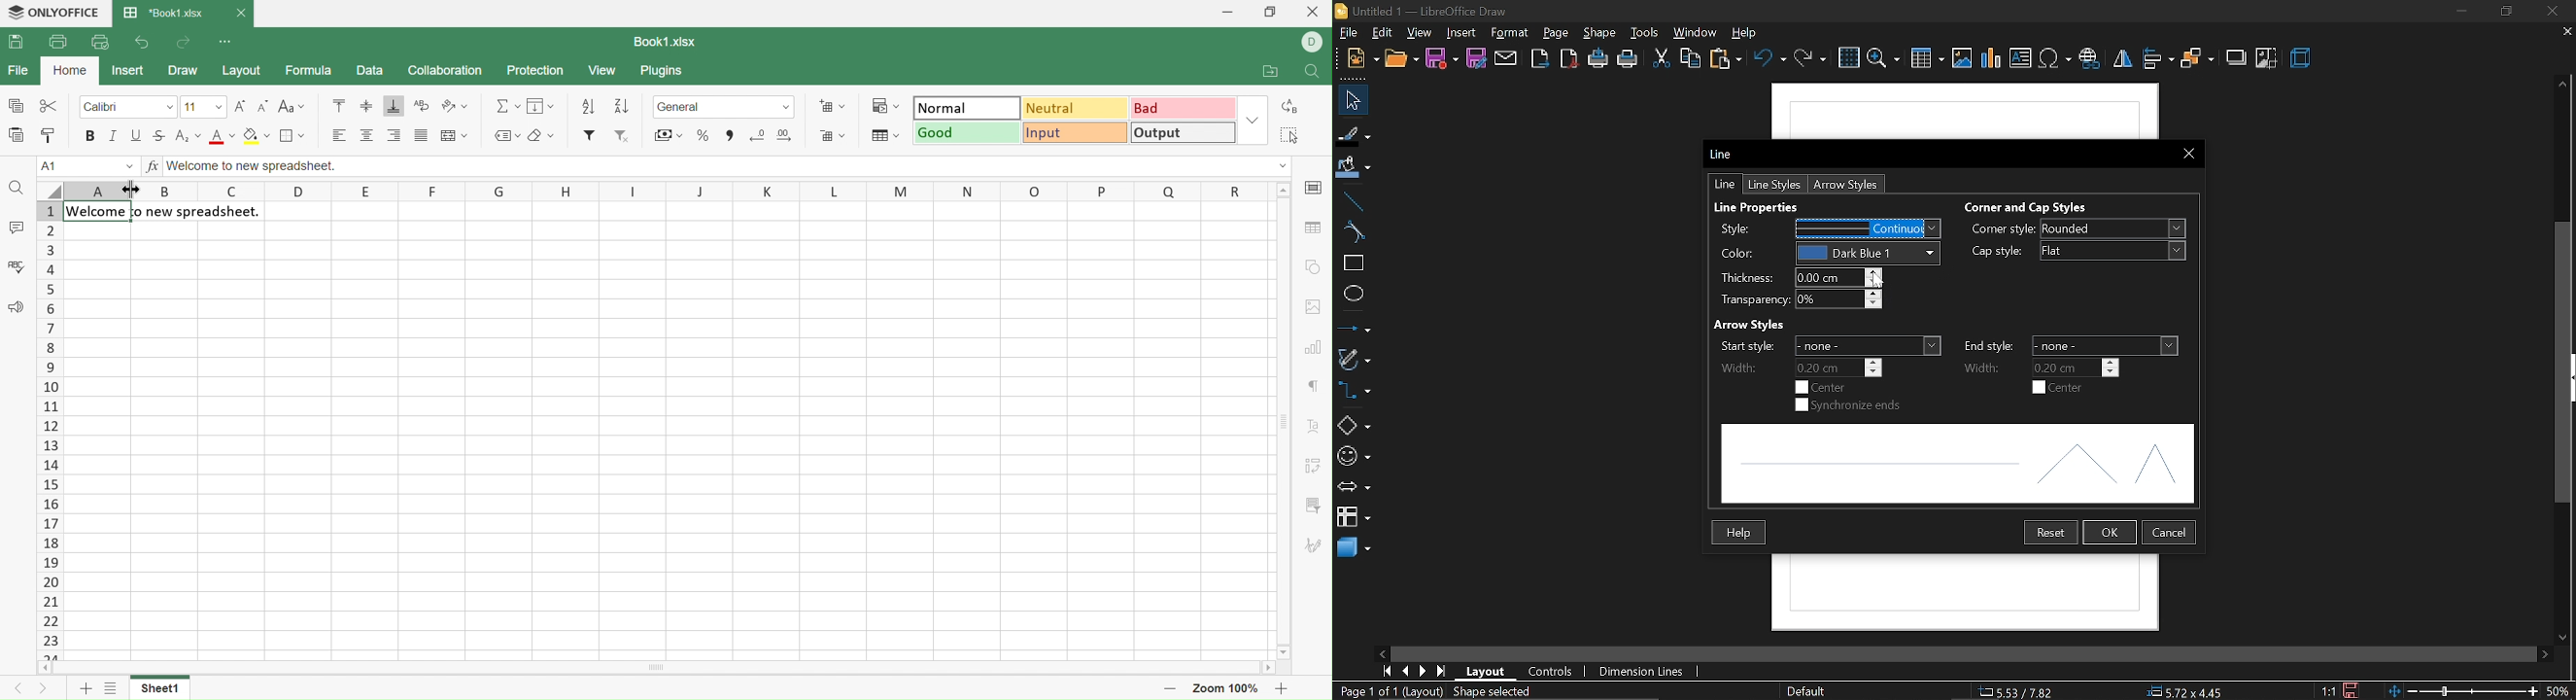  I want to click on General, so click(724, 105).